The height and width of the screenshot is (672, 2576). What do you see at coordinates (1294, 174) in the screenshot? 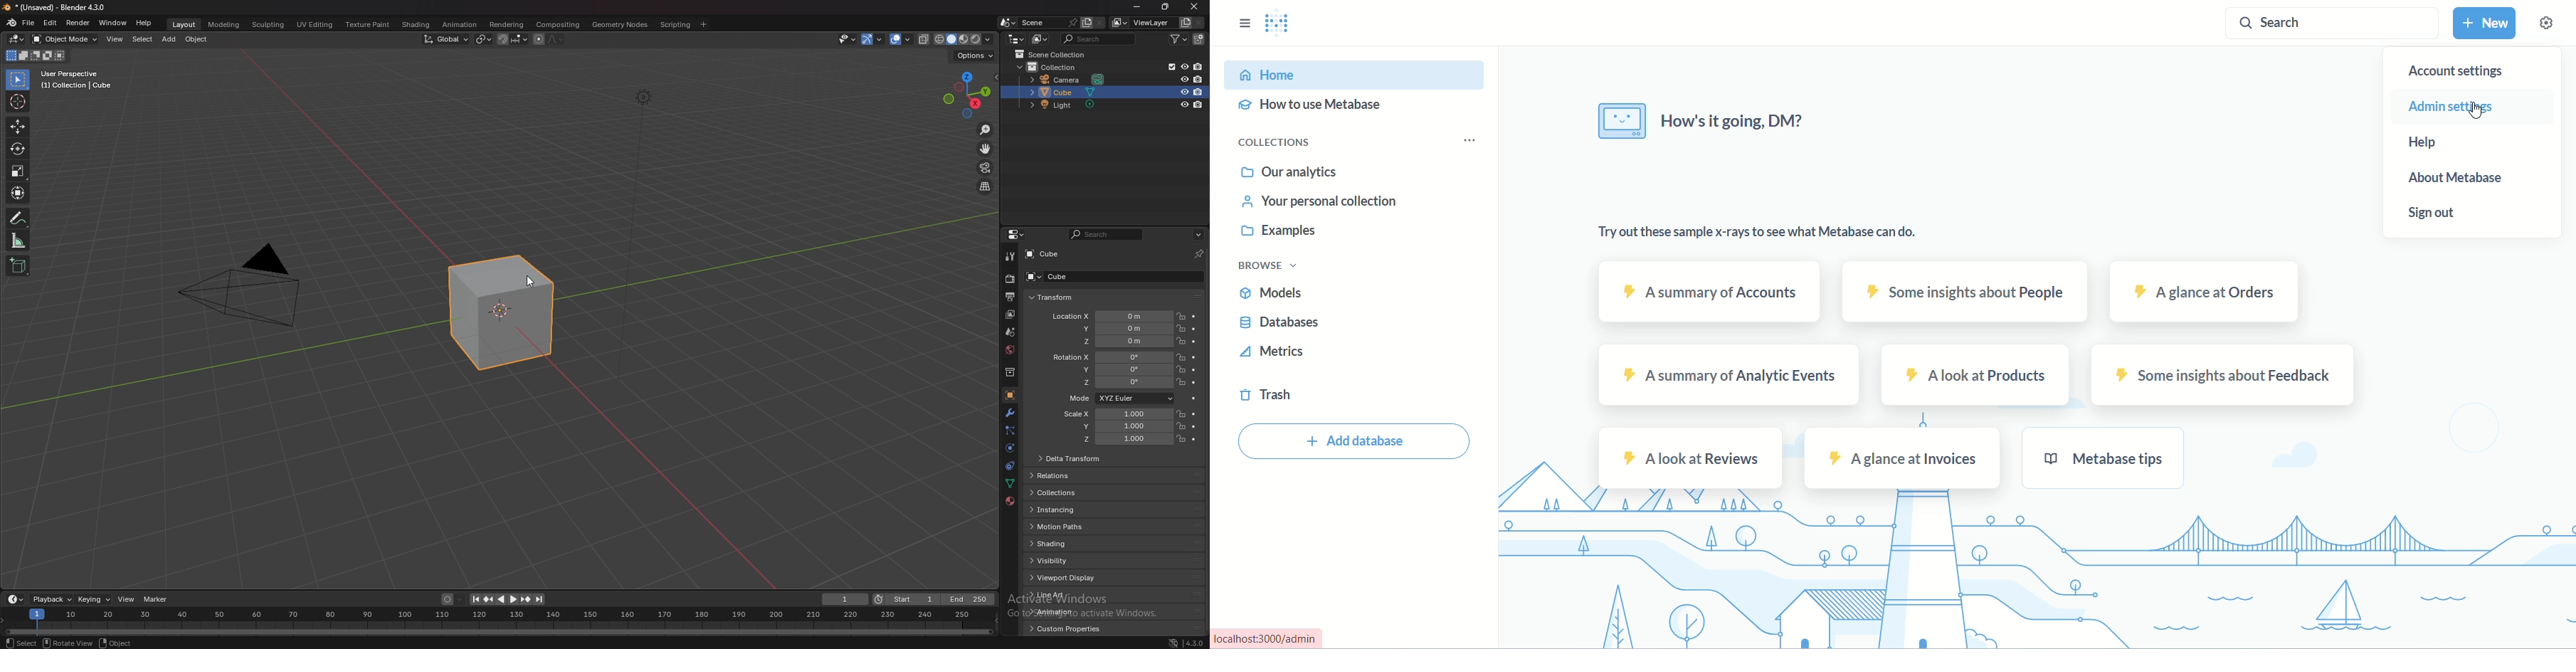
I see `our analytics` at bounding box center [1294, 174].